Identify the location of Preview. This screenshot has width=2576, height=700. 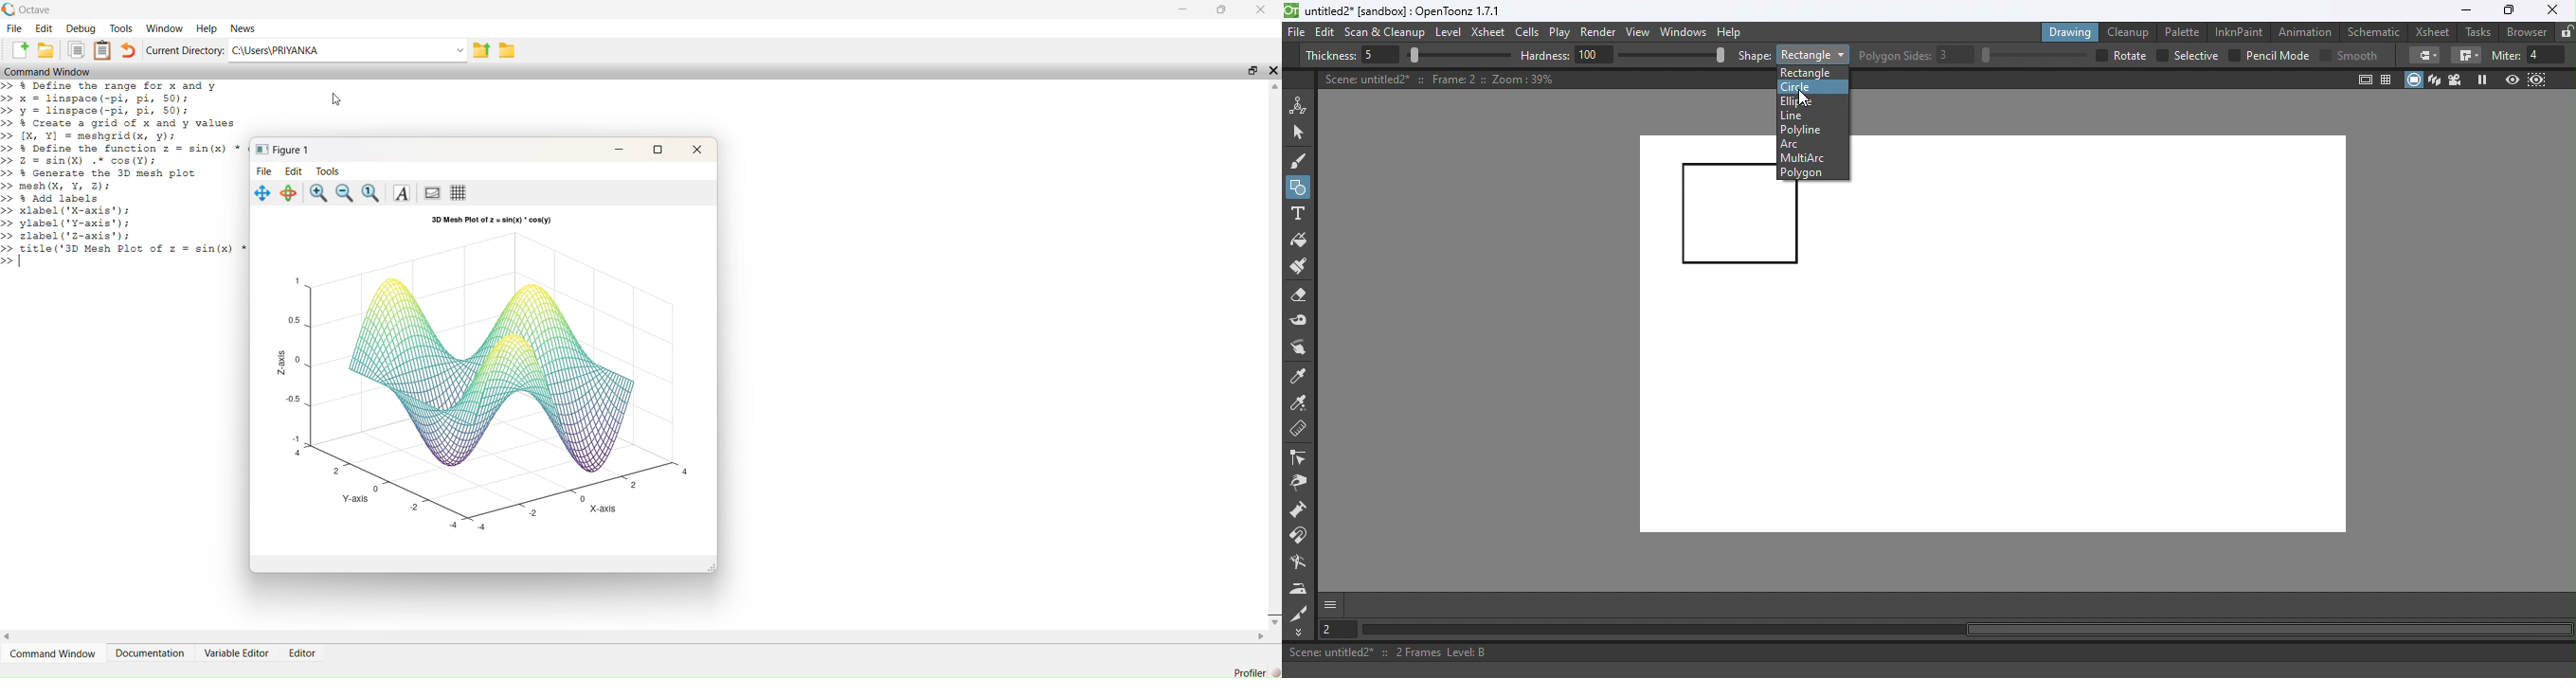
(2512, 80).